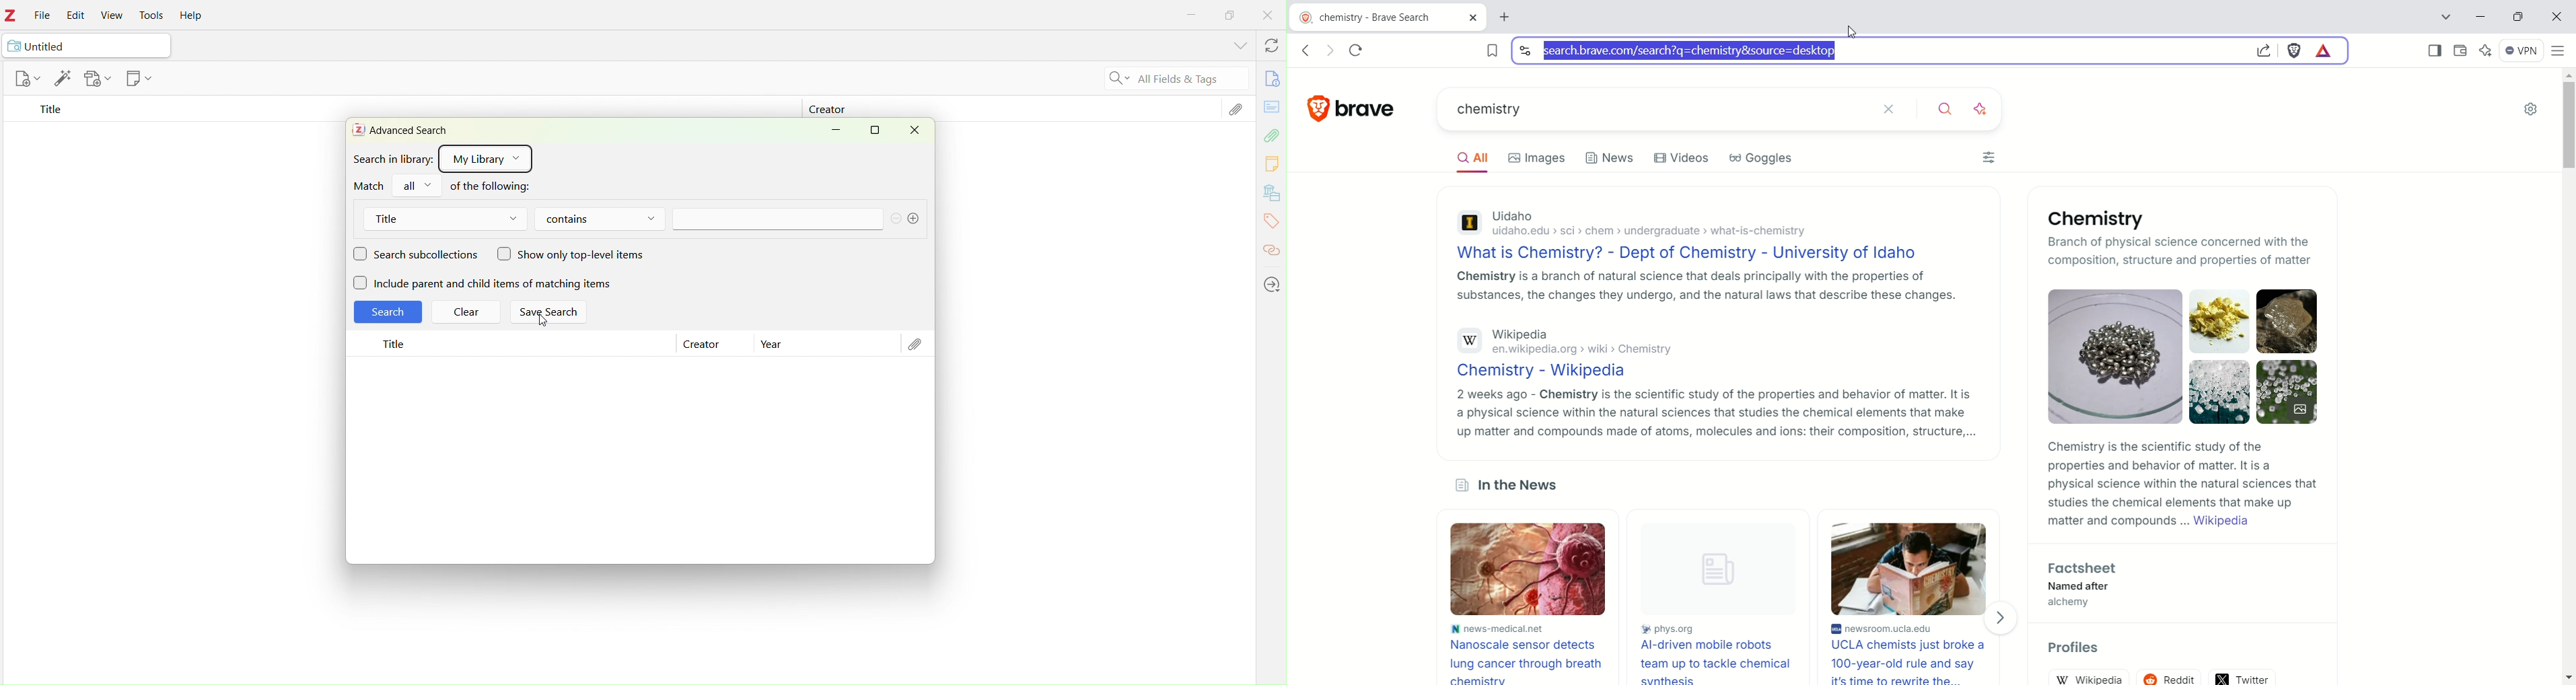  What do you see at coordinates (390, 159) in the screenshot?
I see `Search in library` at bounding box center [390, 159].